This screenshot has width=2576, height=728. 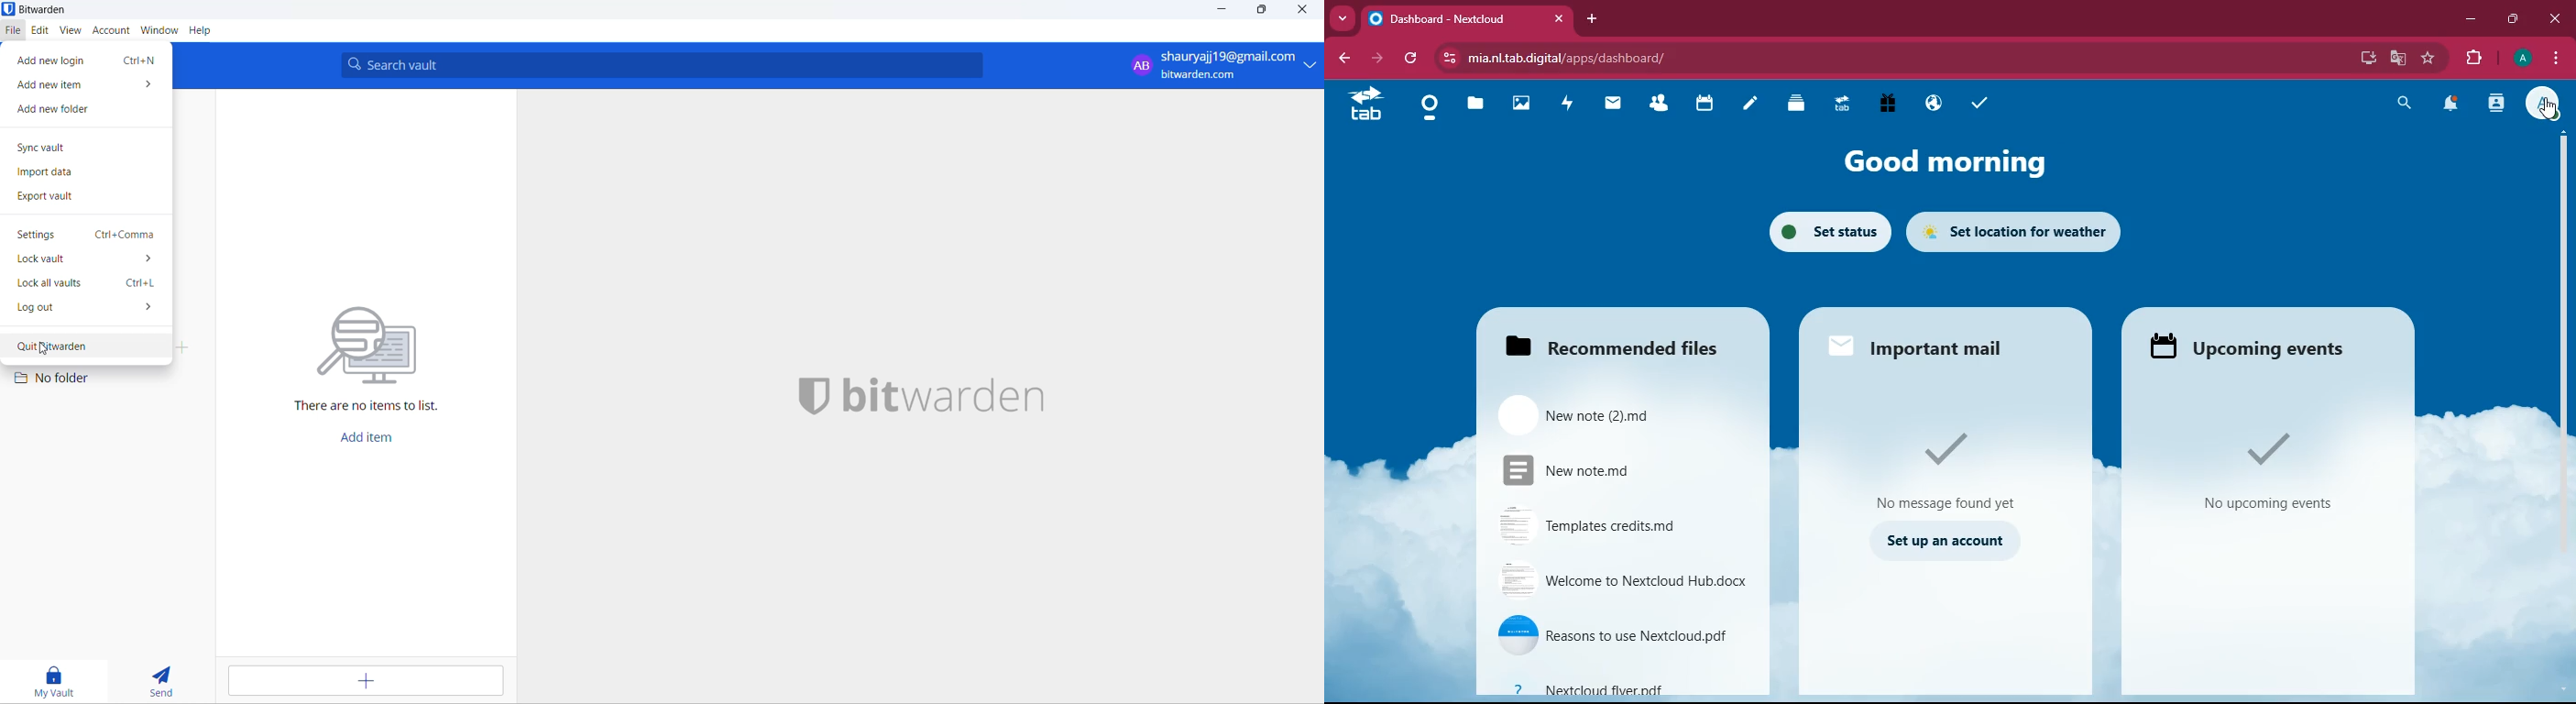 What do you see at coordinates (47, 352) in the screenshot?
I see `cursor` at bounding box center [47, 352].